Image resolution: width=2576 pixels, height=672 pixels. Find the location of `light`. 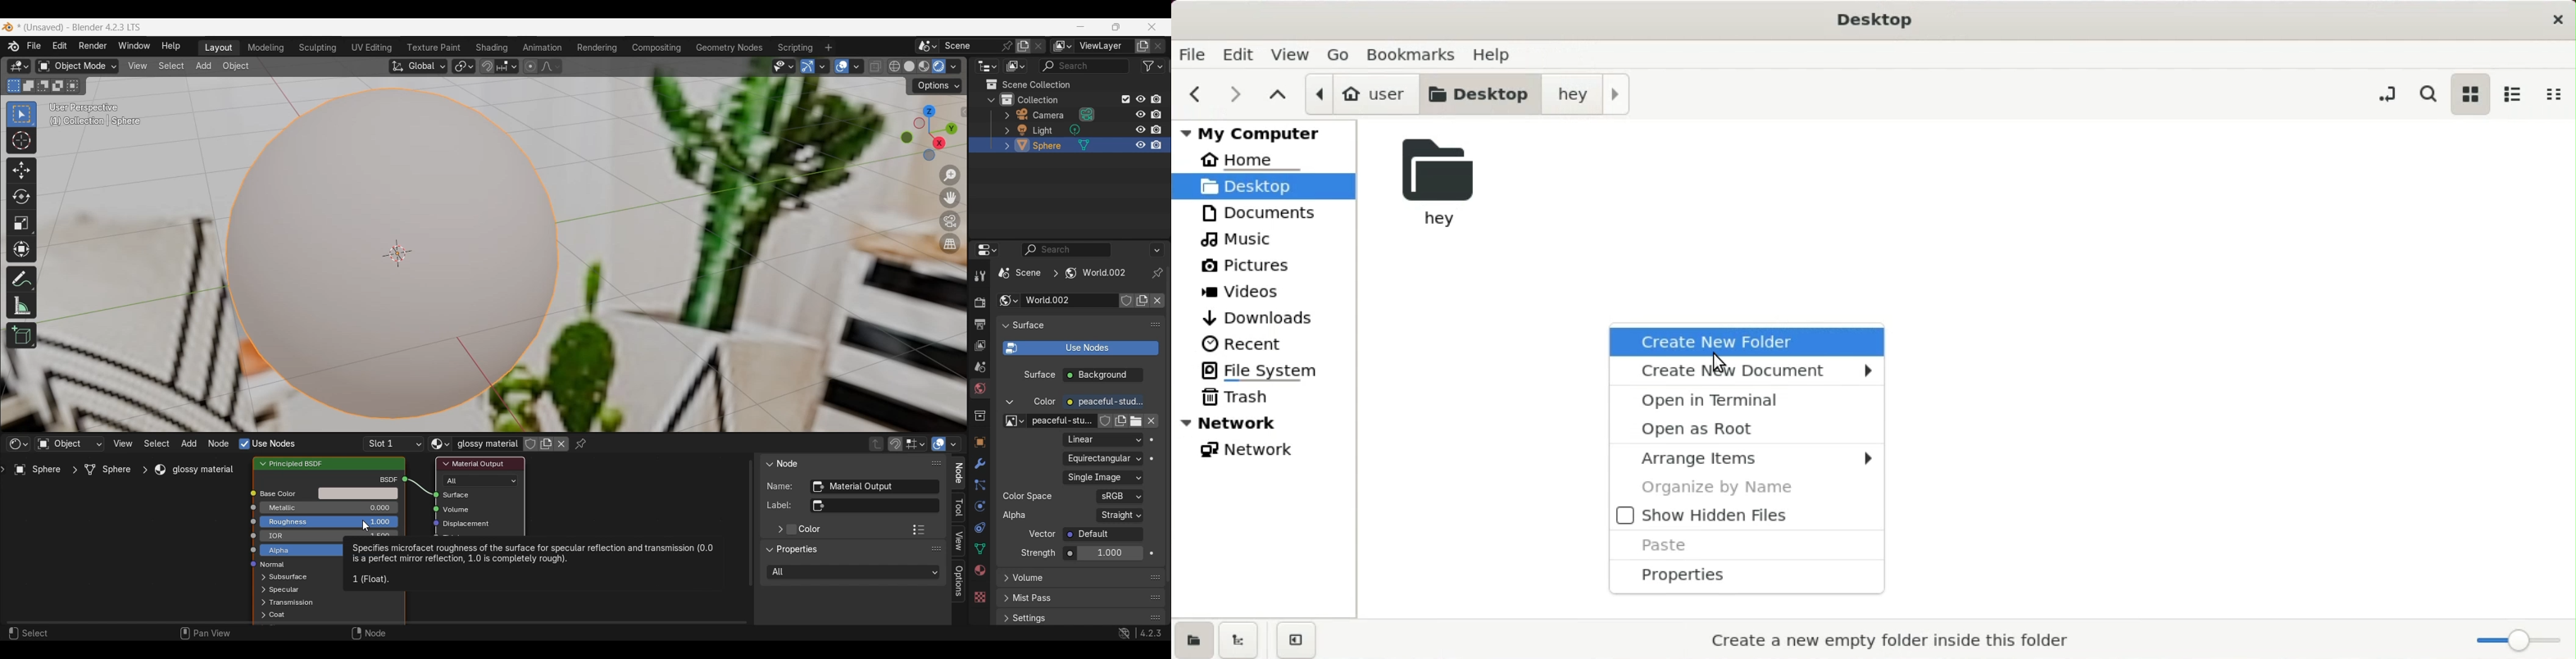

light is located at coordinates (1045, 131).